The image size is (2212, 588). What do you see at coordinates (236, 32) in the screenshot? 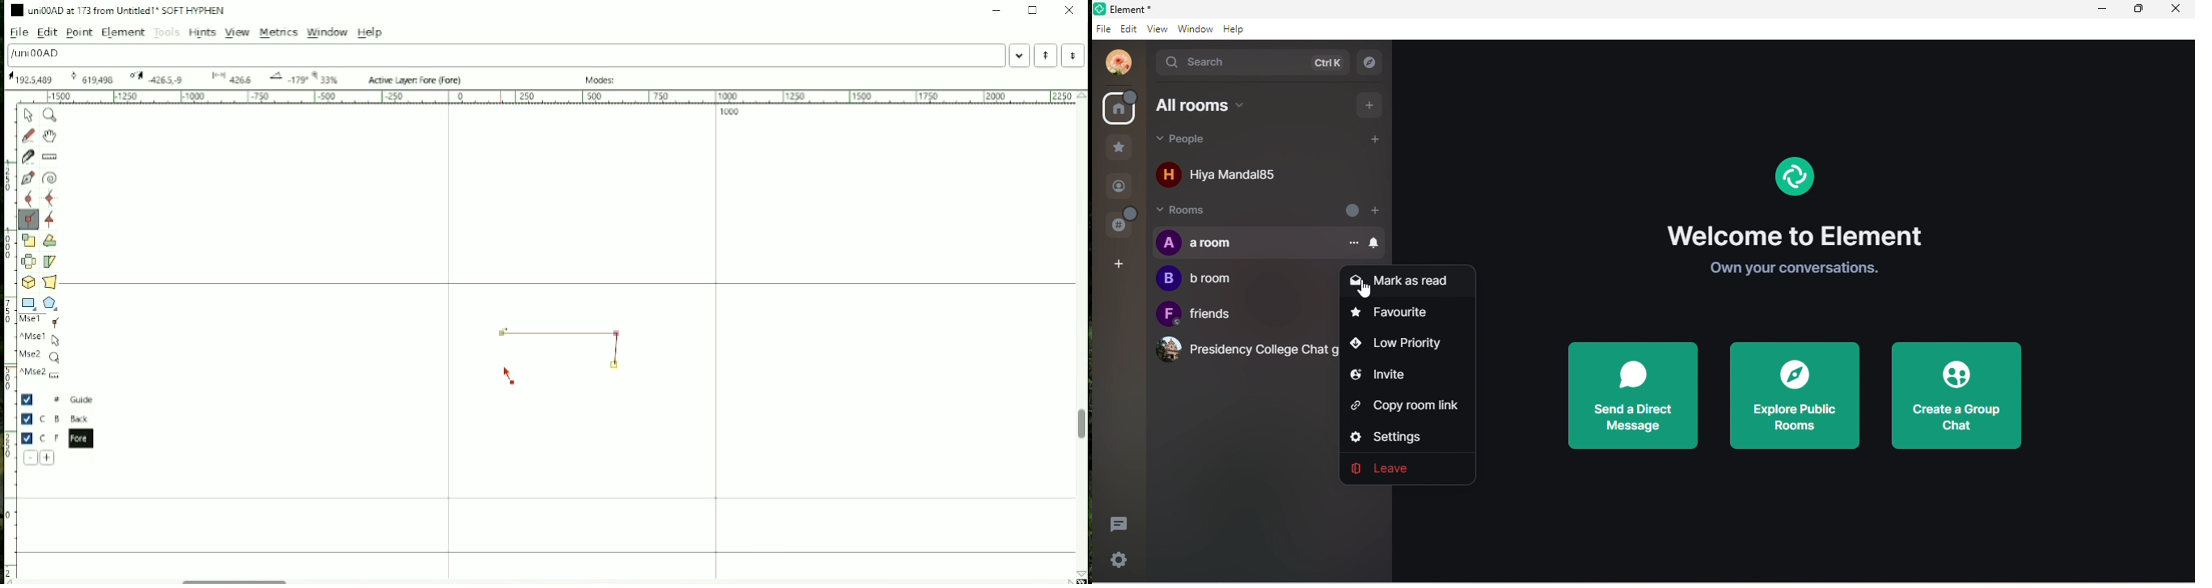
I see `View` at bounding box center [236, 32].